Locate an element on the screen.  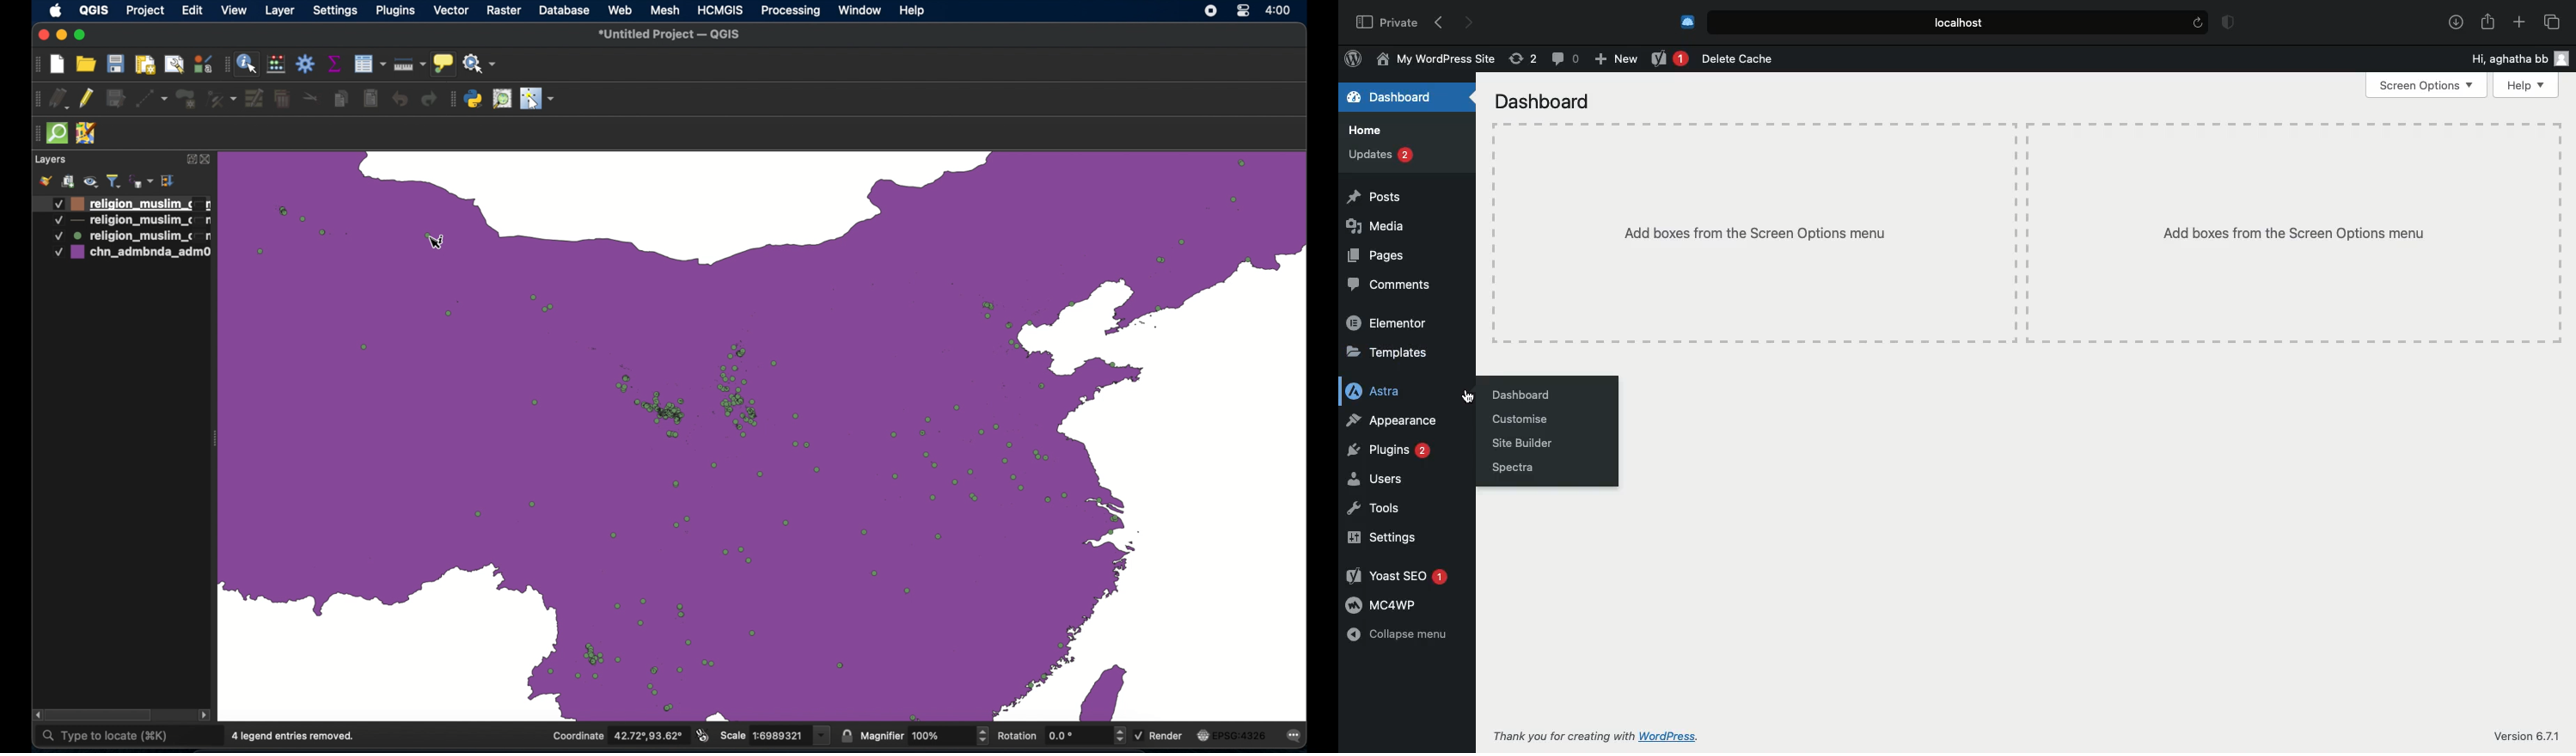
Collapse menu is located at coordinates (1396, 634).